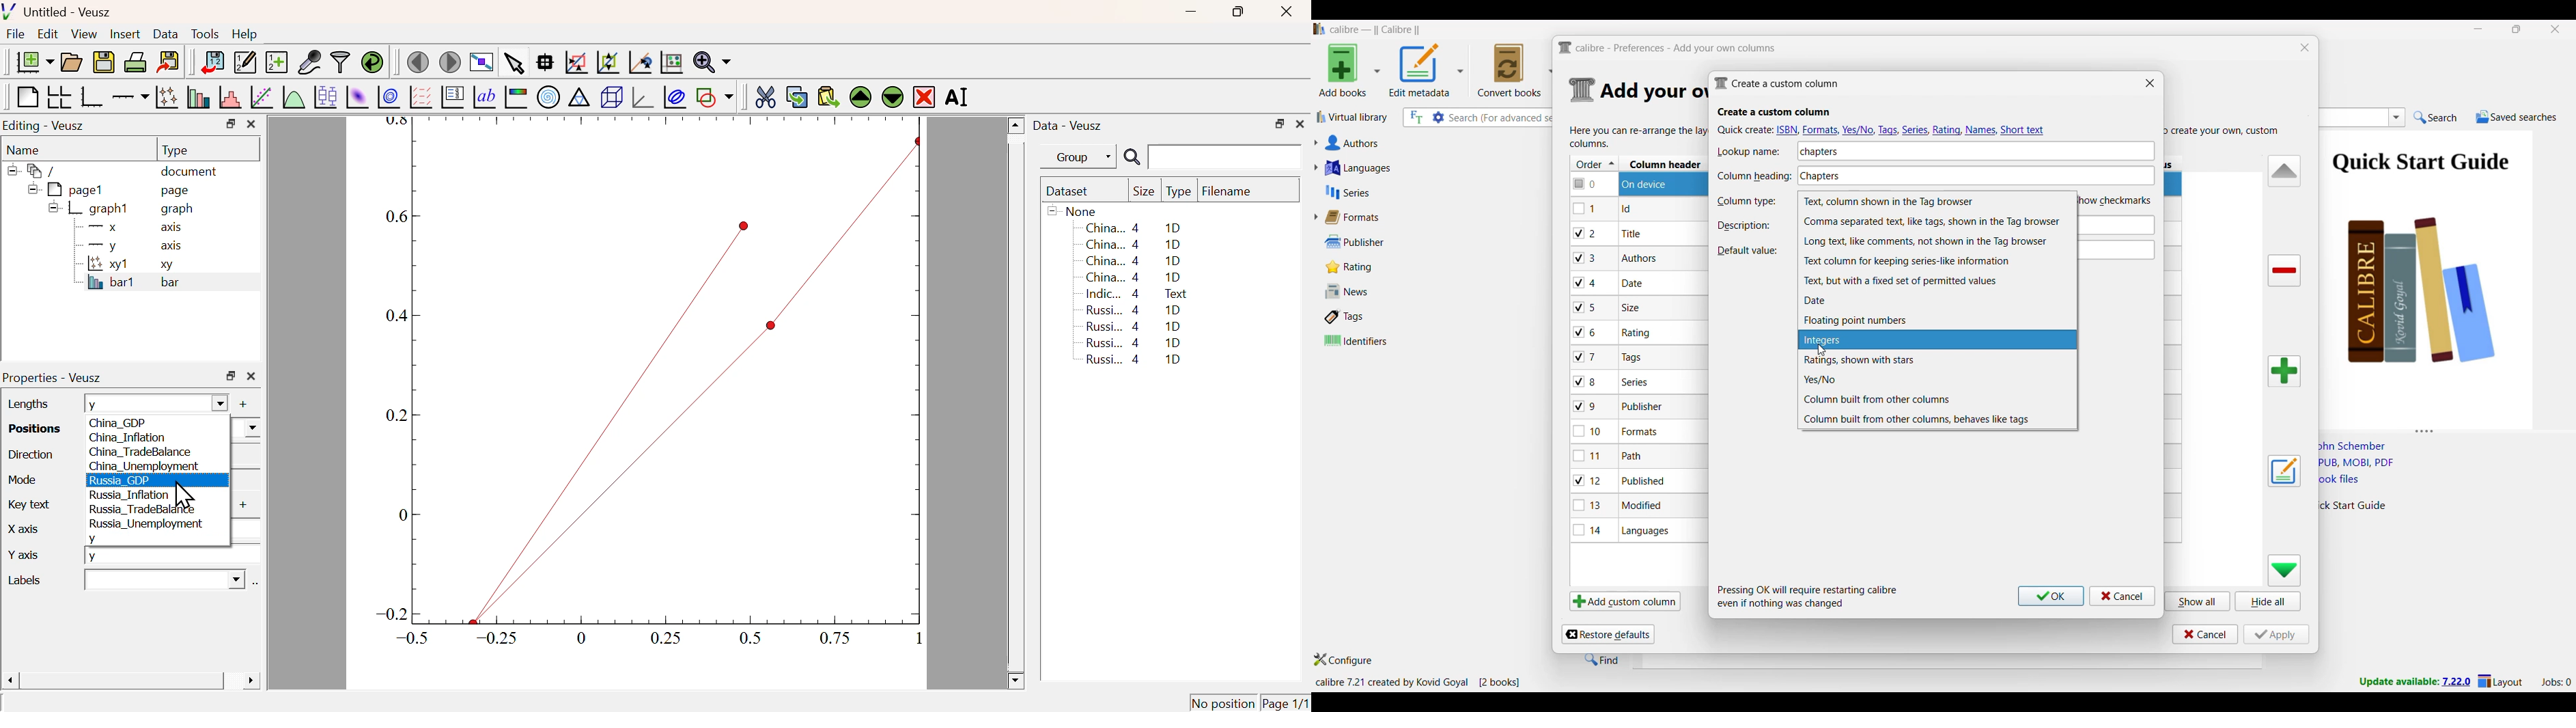 This screenshot has height=728, width=2576. I want to click on Y axis, so click(30, 556).